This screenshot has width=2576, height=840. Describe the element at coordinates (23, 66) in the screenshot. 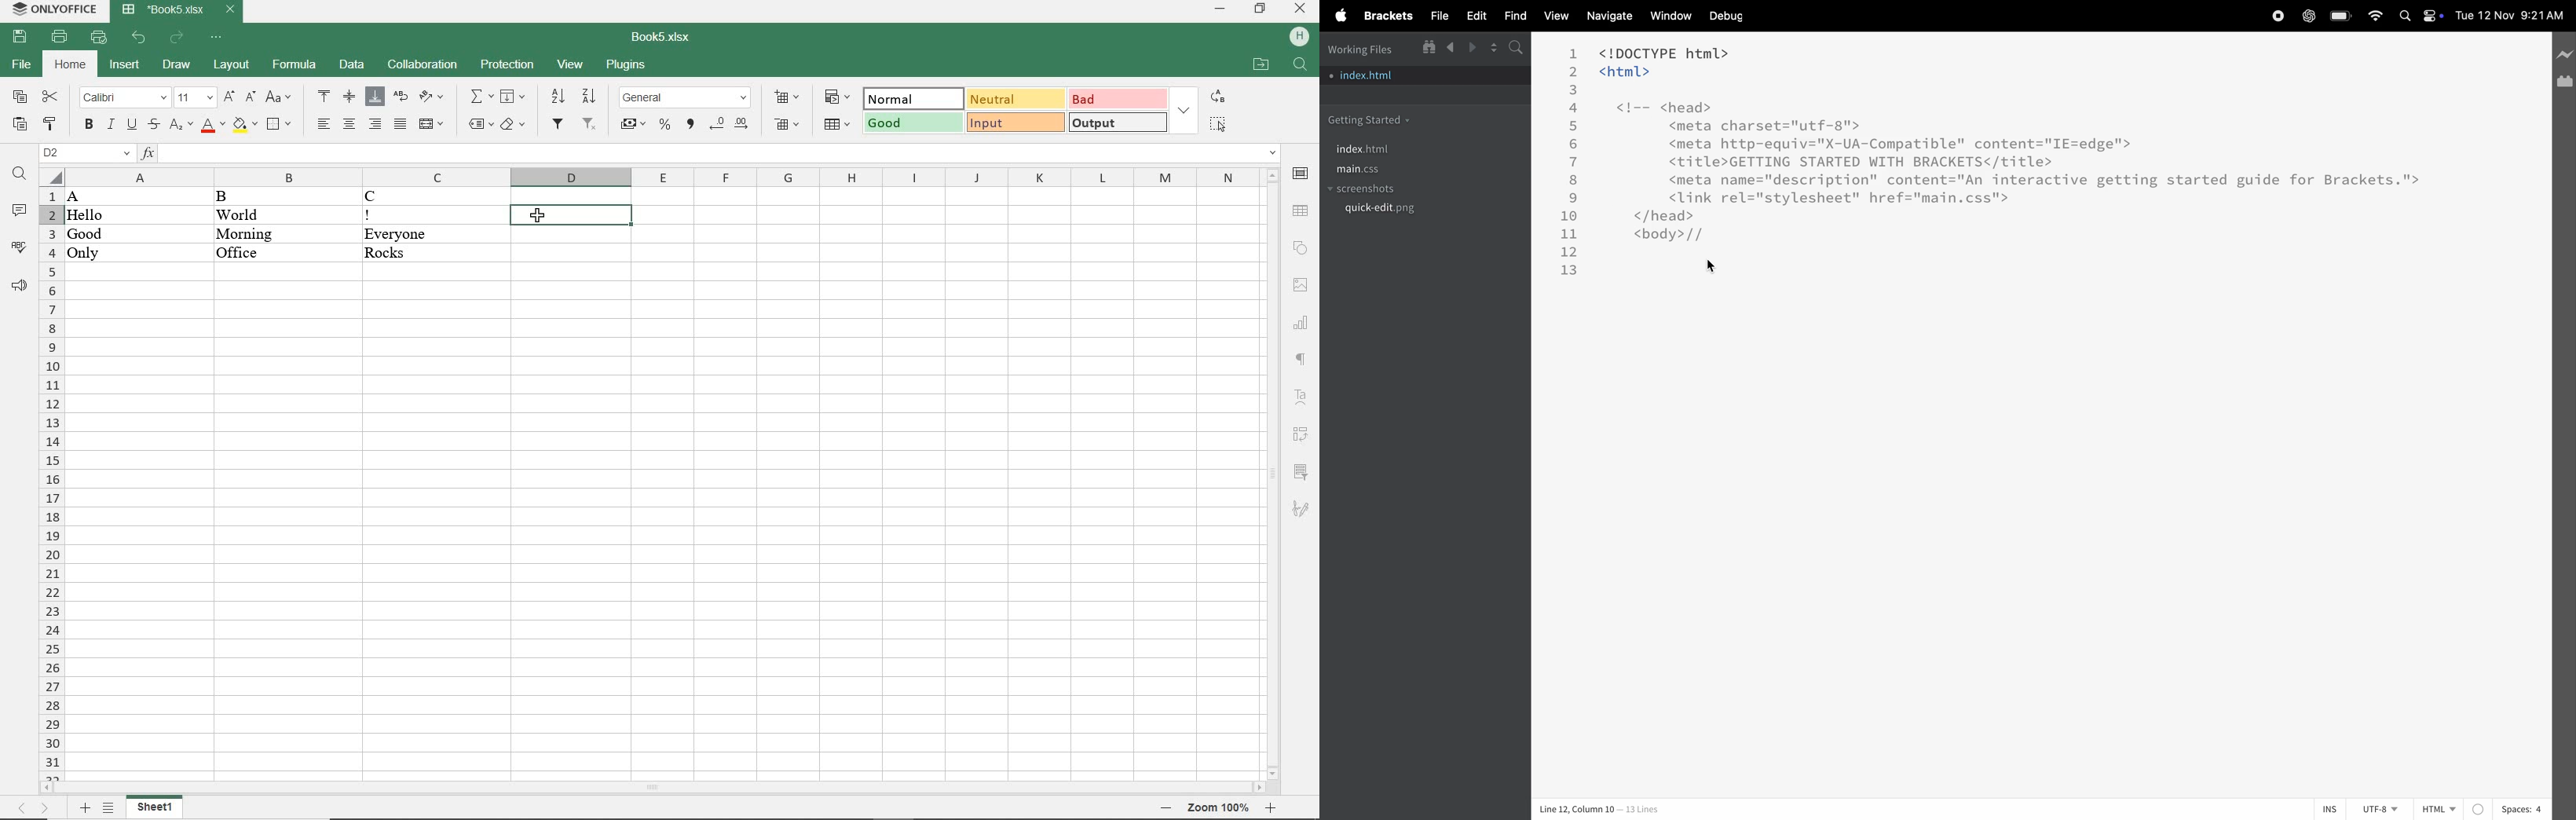

I see `FILE` at that location.